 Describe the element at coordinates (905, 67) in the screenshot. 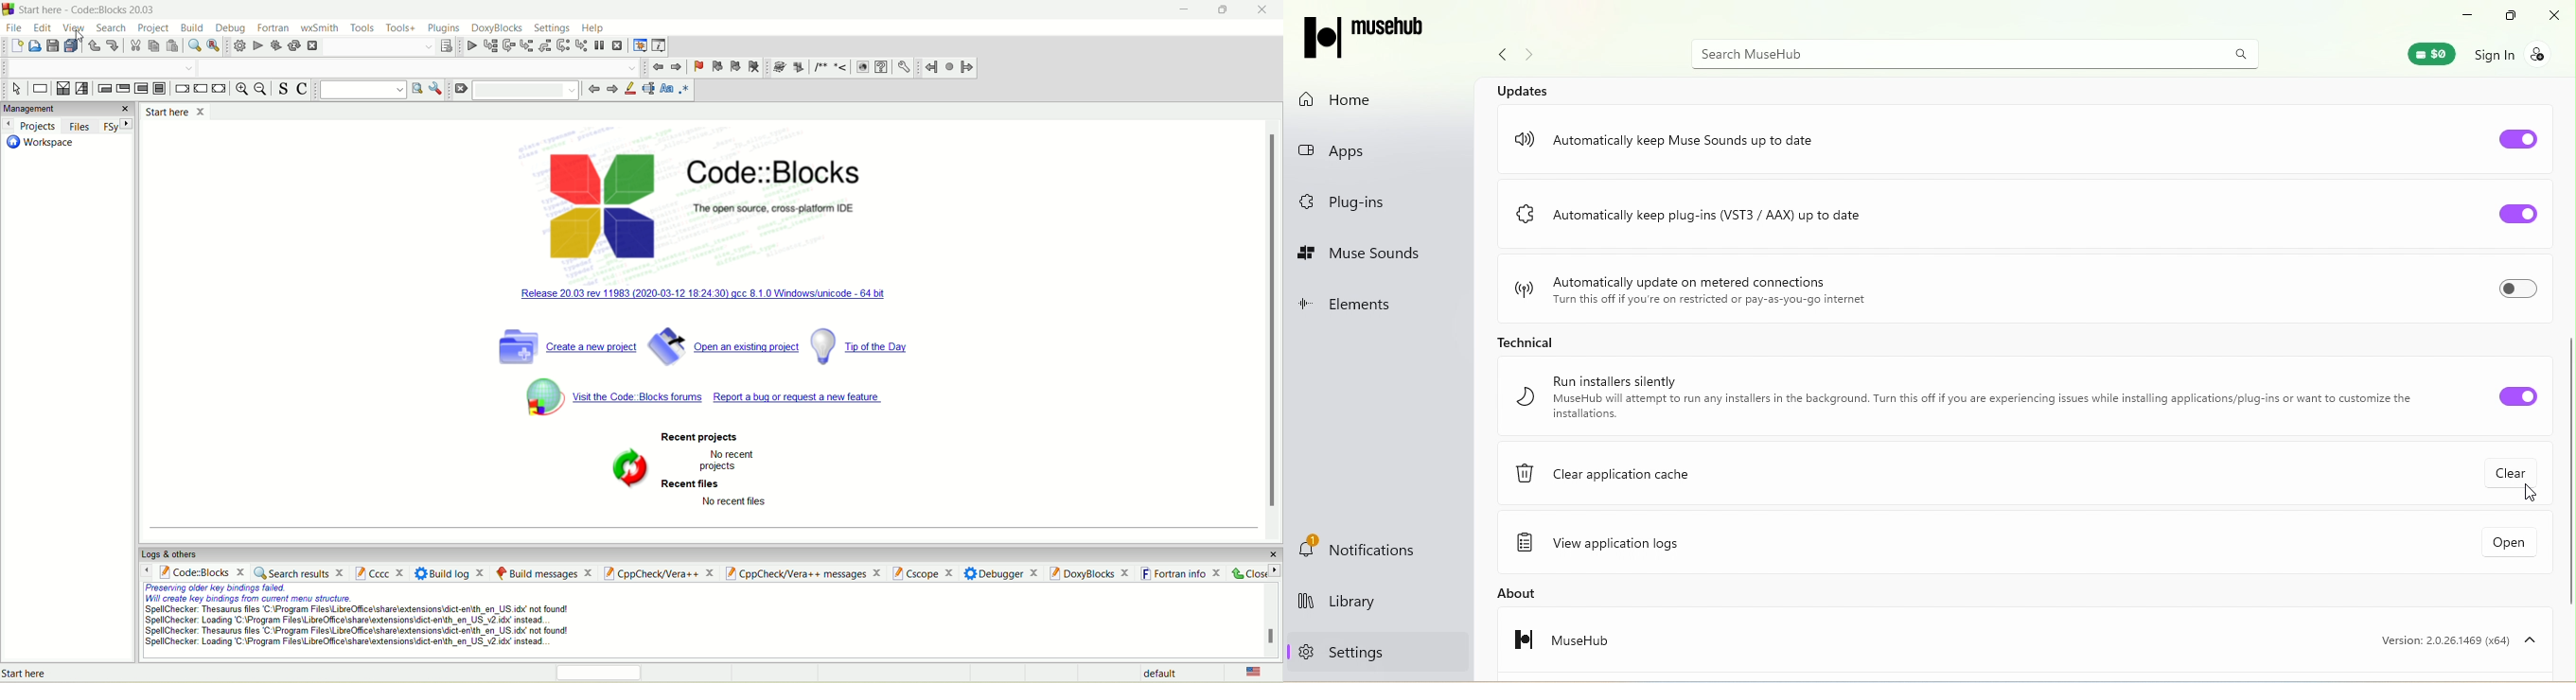

I see `settings` at that location.